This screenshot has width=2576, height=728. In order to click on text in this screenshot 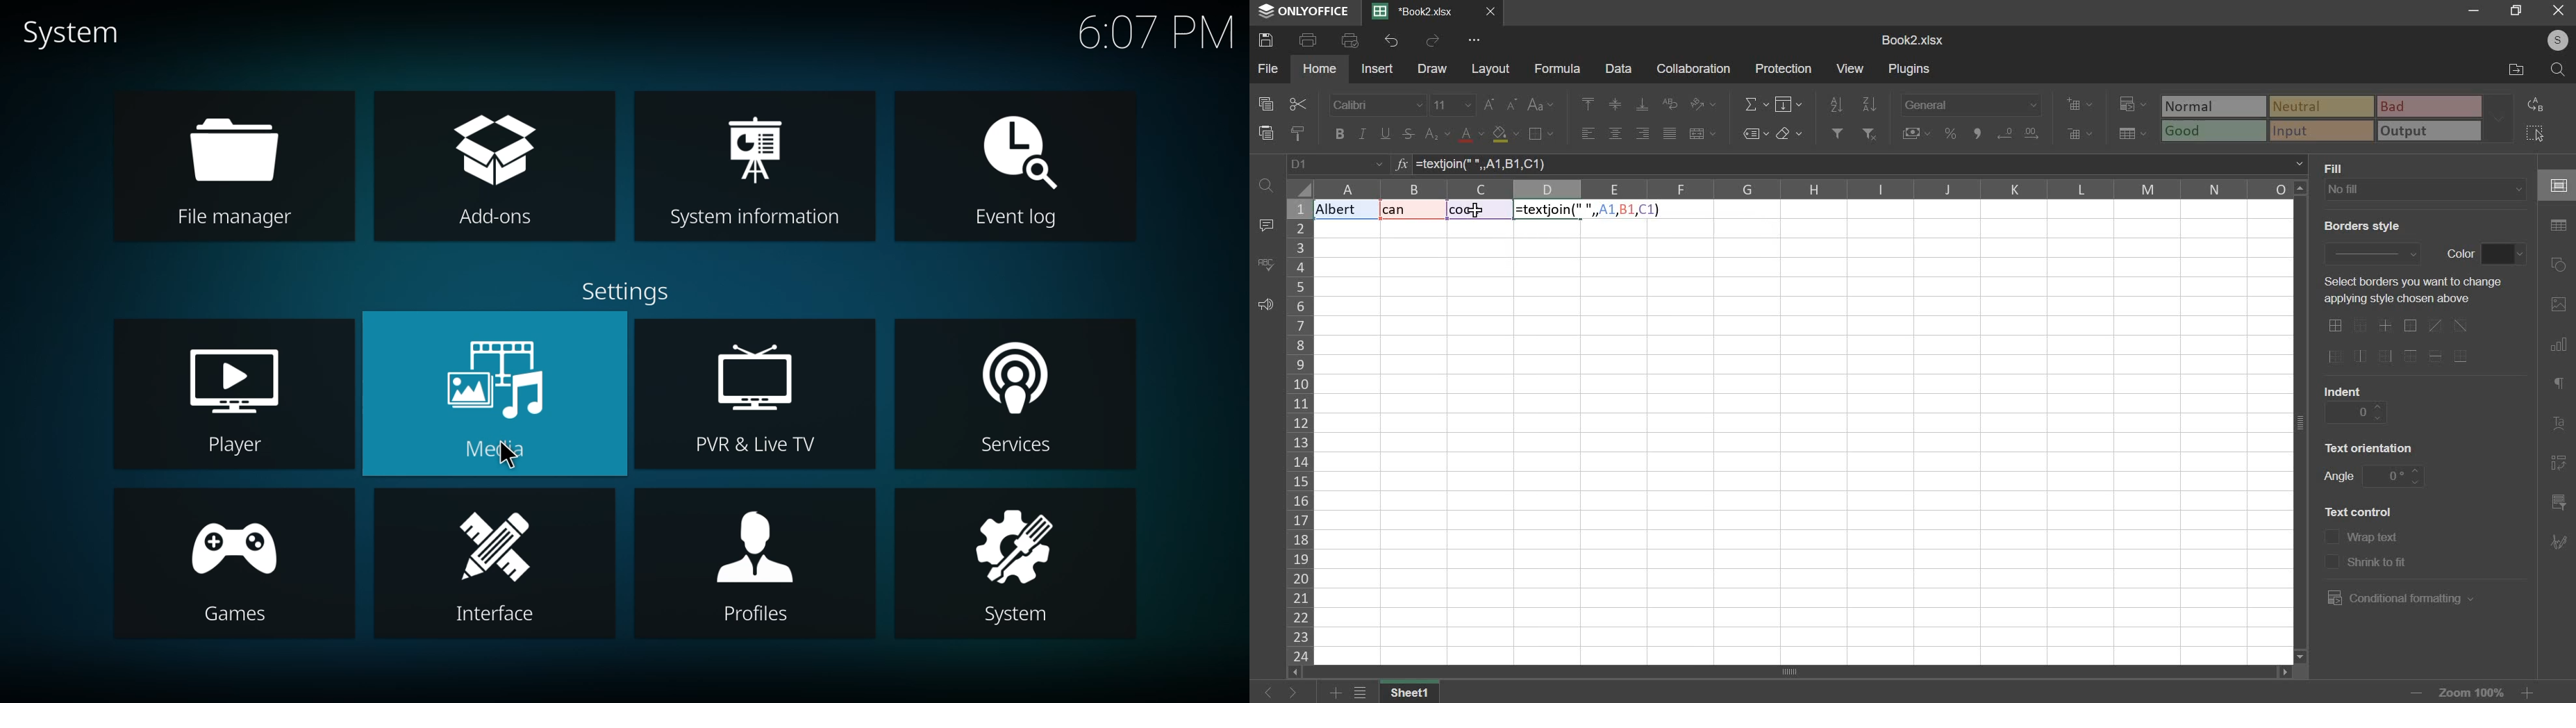, I will do `click(2343, 389)`.